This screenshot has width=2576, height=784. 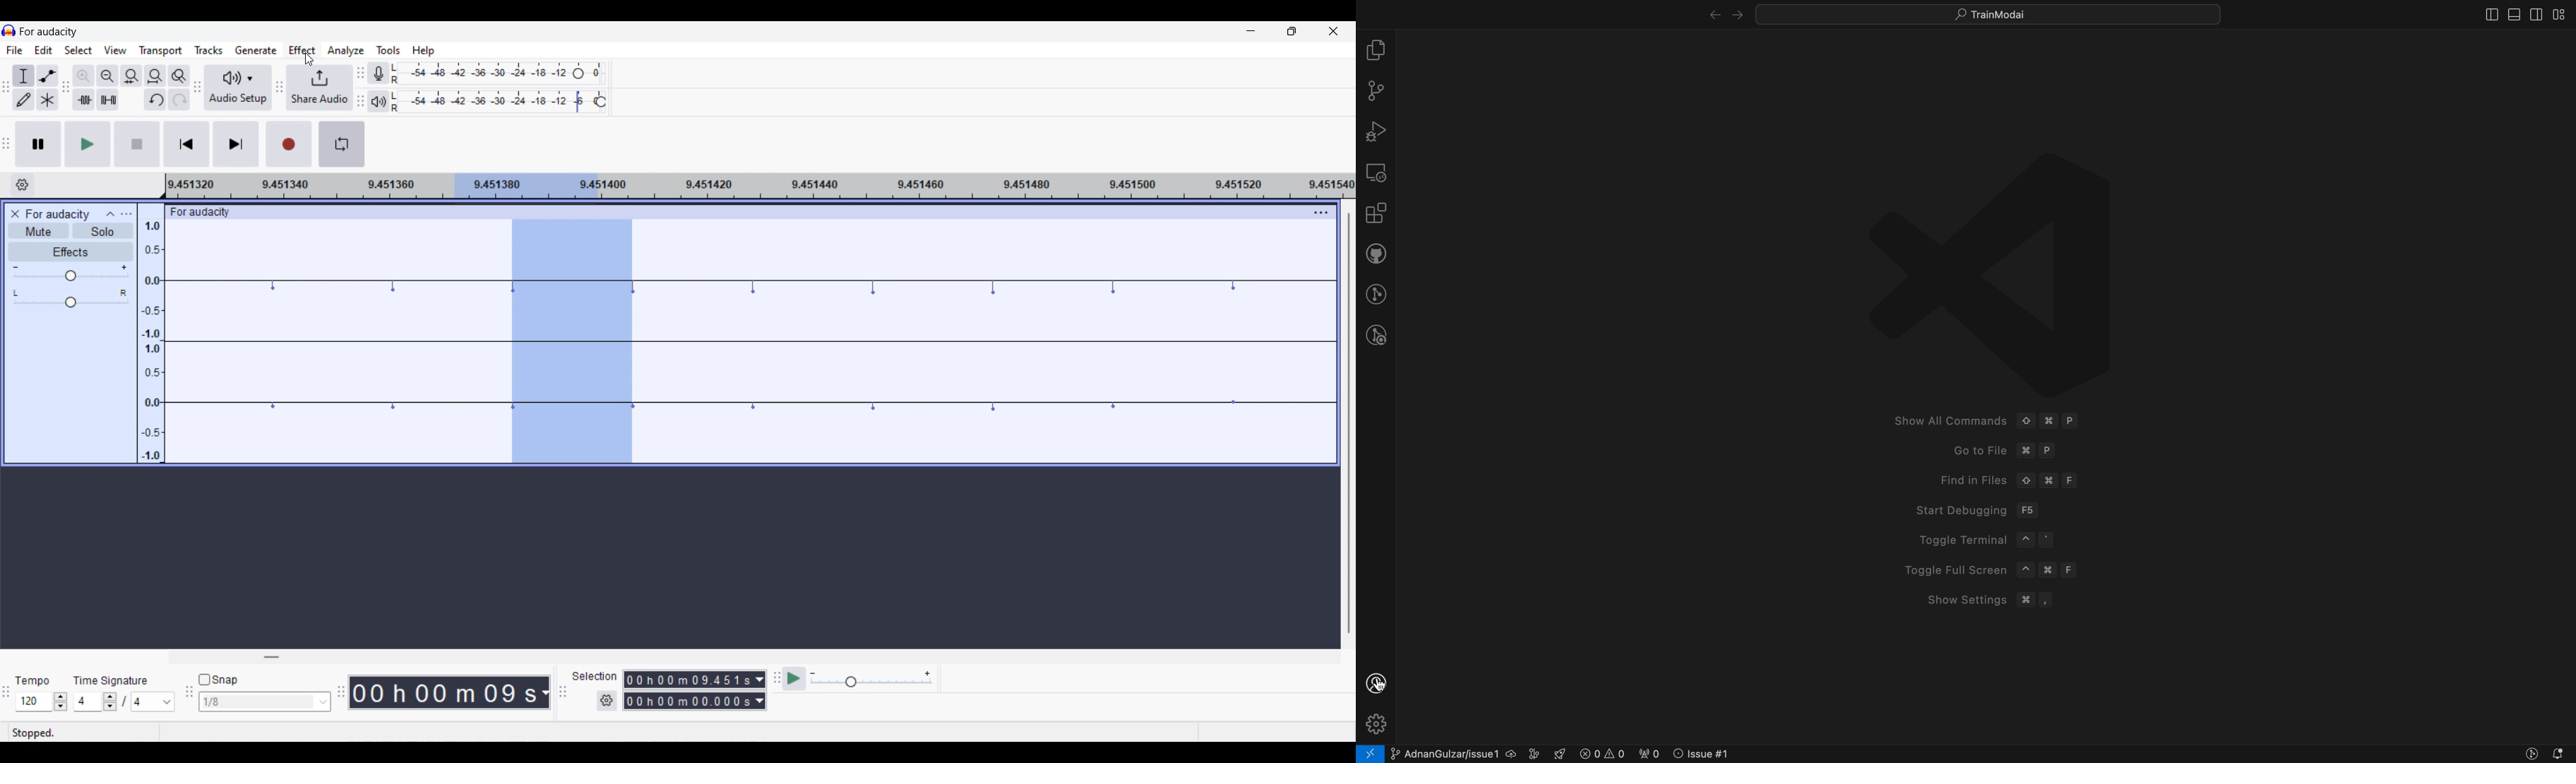 What do you see at coordinates (794, 680) in the screenshot?
I see `Play at speed/Play at speed once` at bounding box center [794, 680].